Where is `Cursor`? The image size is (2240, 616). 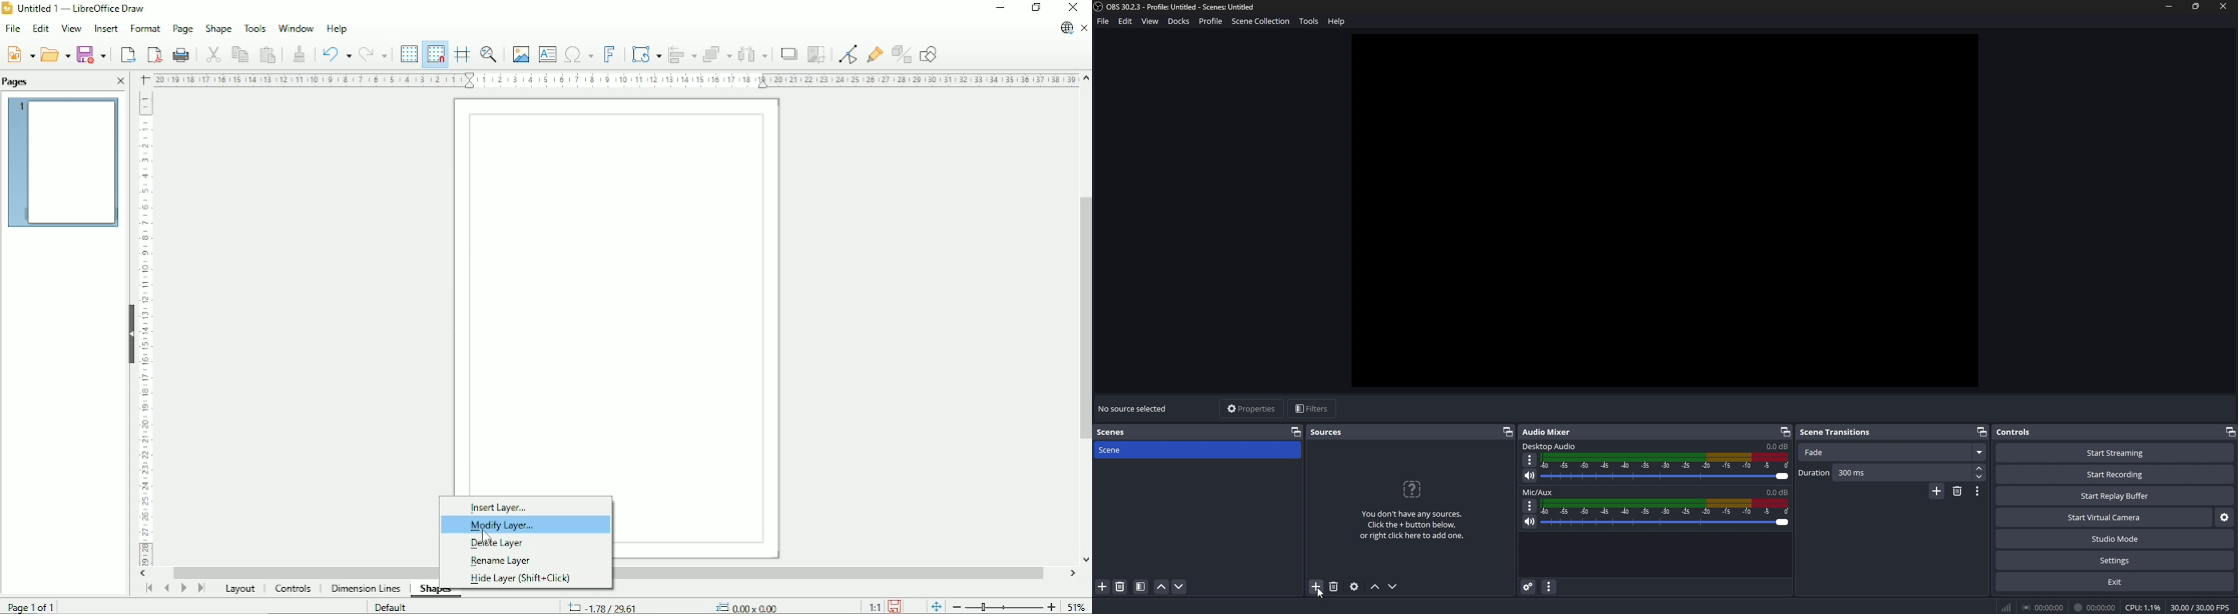 Cursor is located at coordinates (485, 537).